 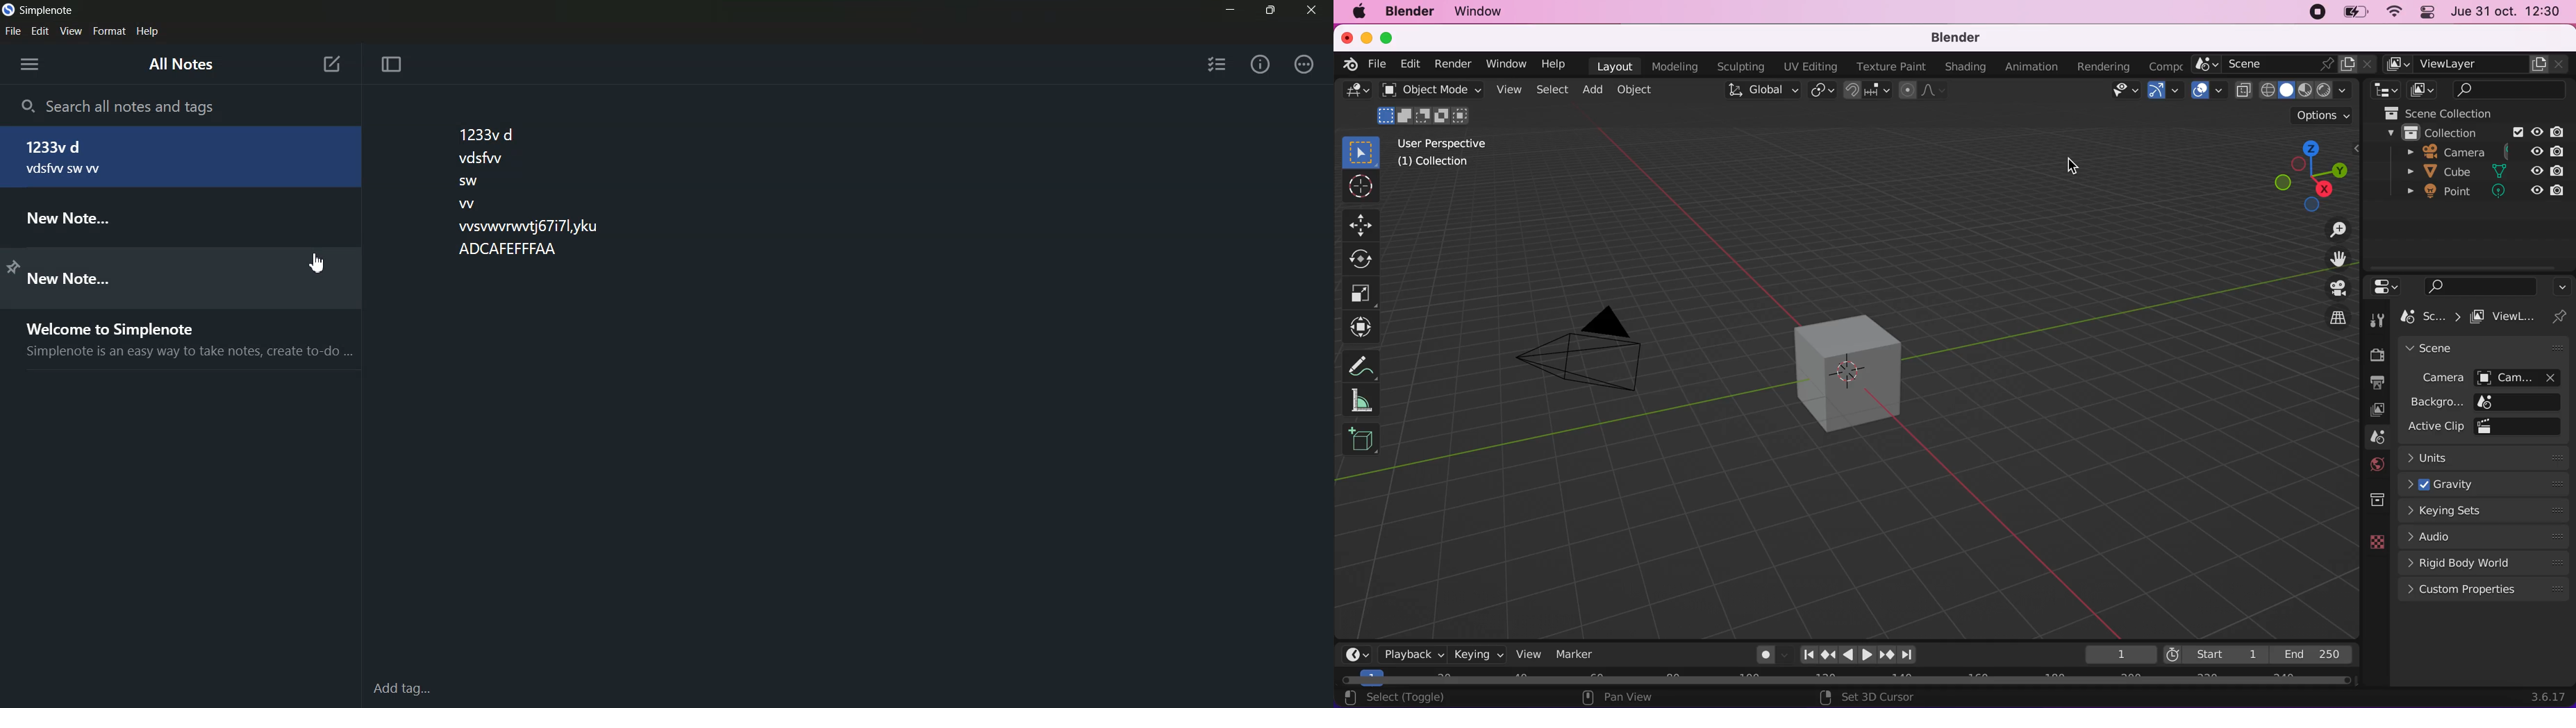 I want to click on gizmos, so click(x=2169, y=93).